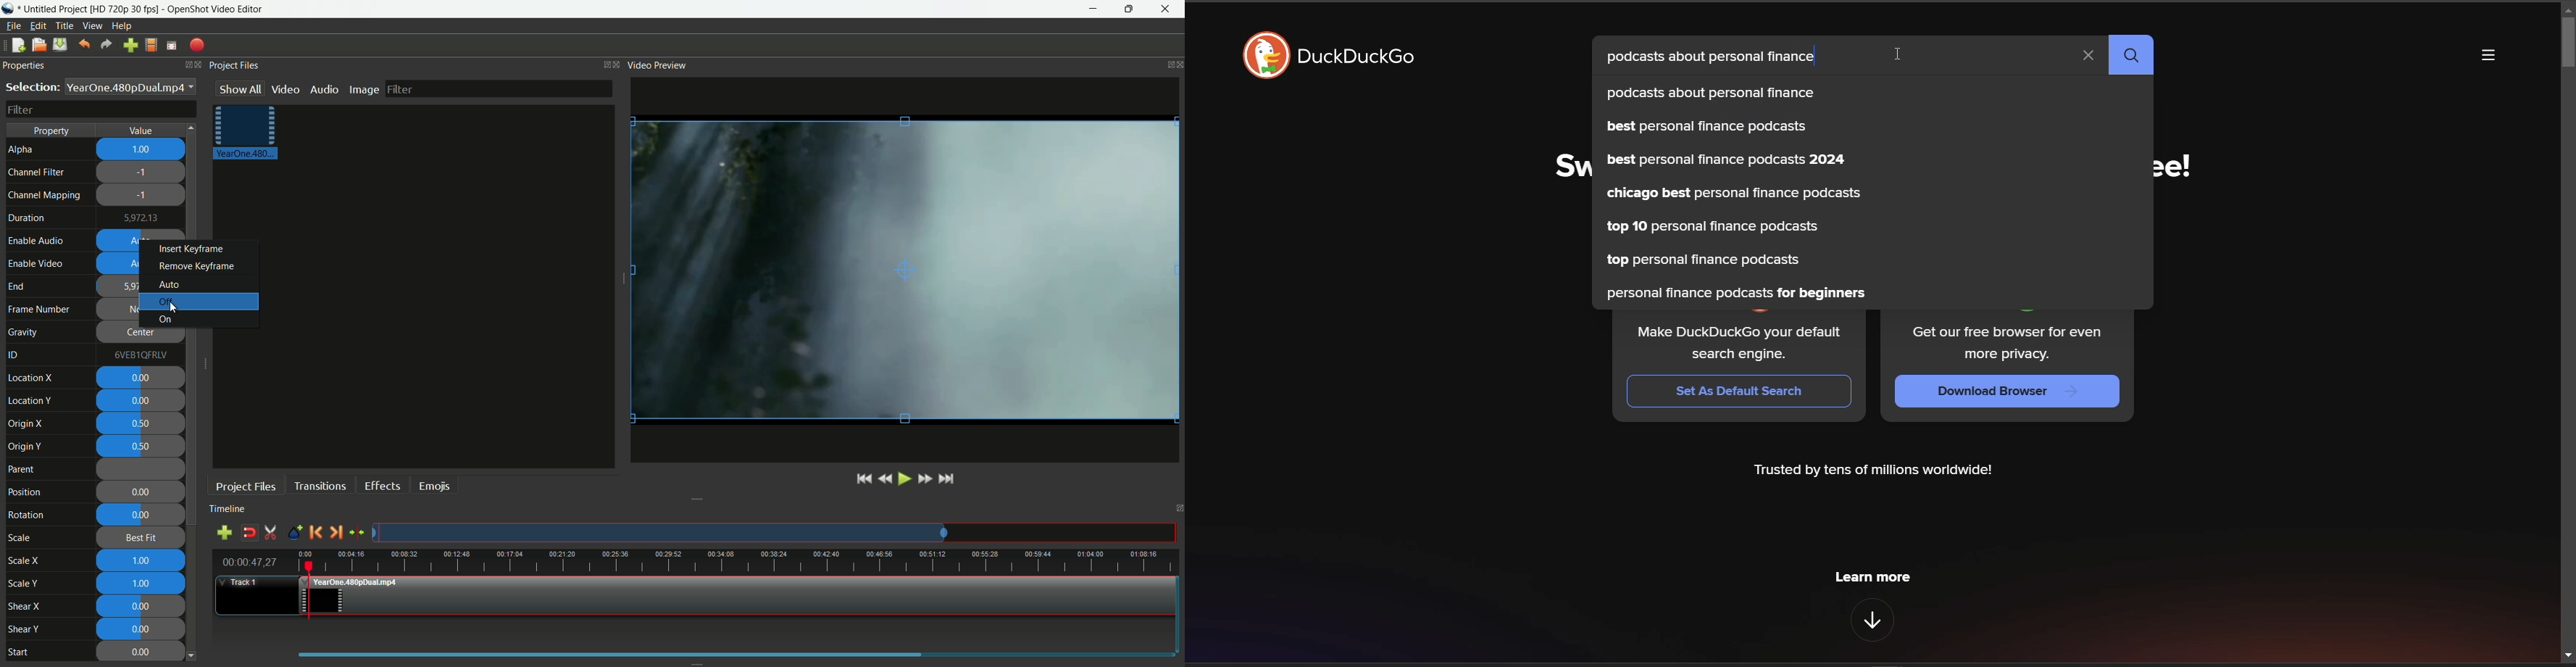  Describe the element at coordinates (286, 88) in the screenshot. I see `video` at that location.